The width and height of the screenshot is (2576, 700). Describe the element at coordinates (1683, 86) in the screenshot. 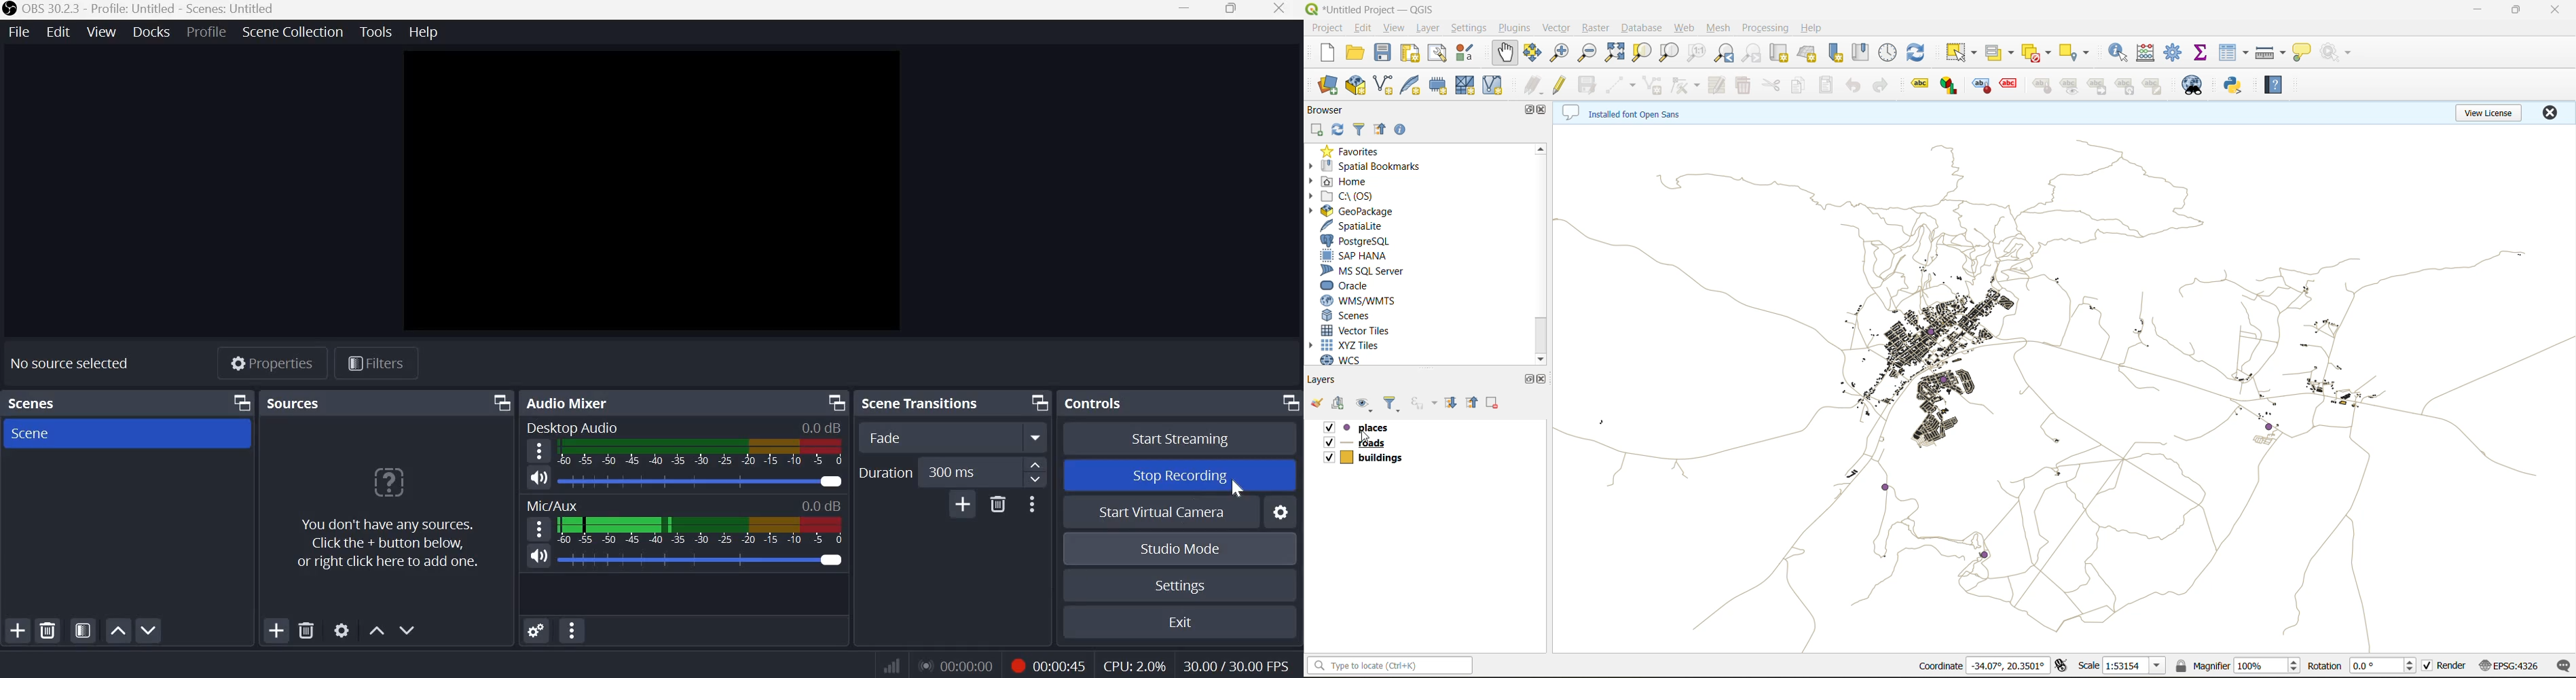

I see `draw` at that location.